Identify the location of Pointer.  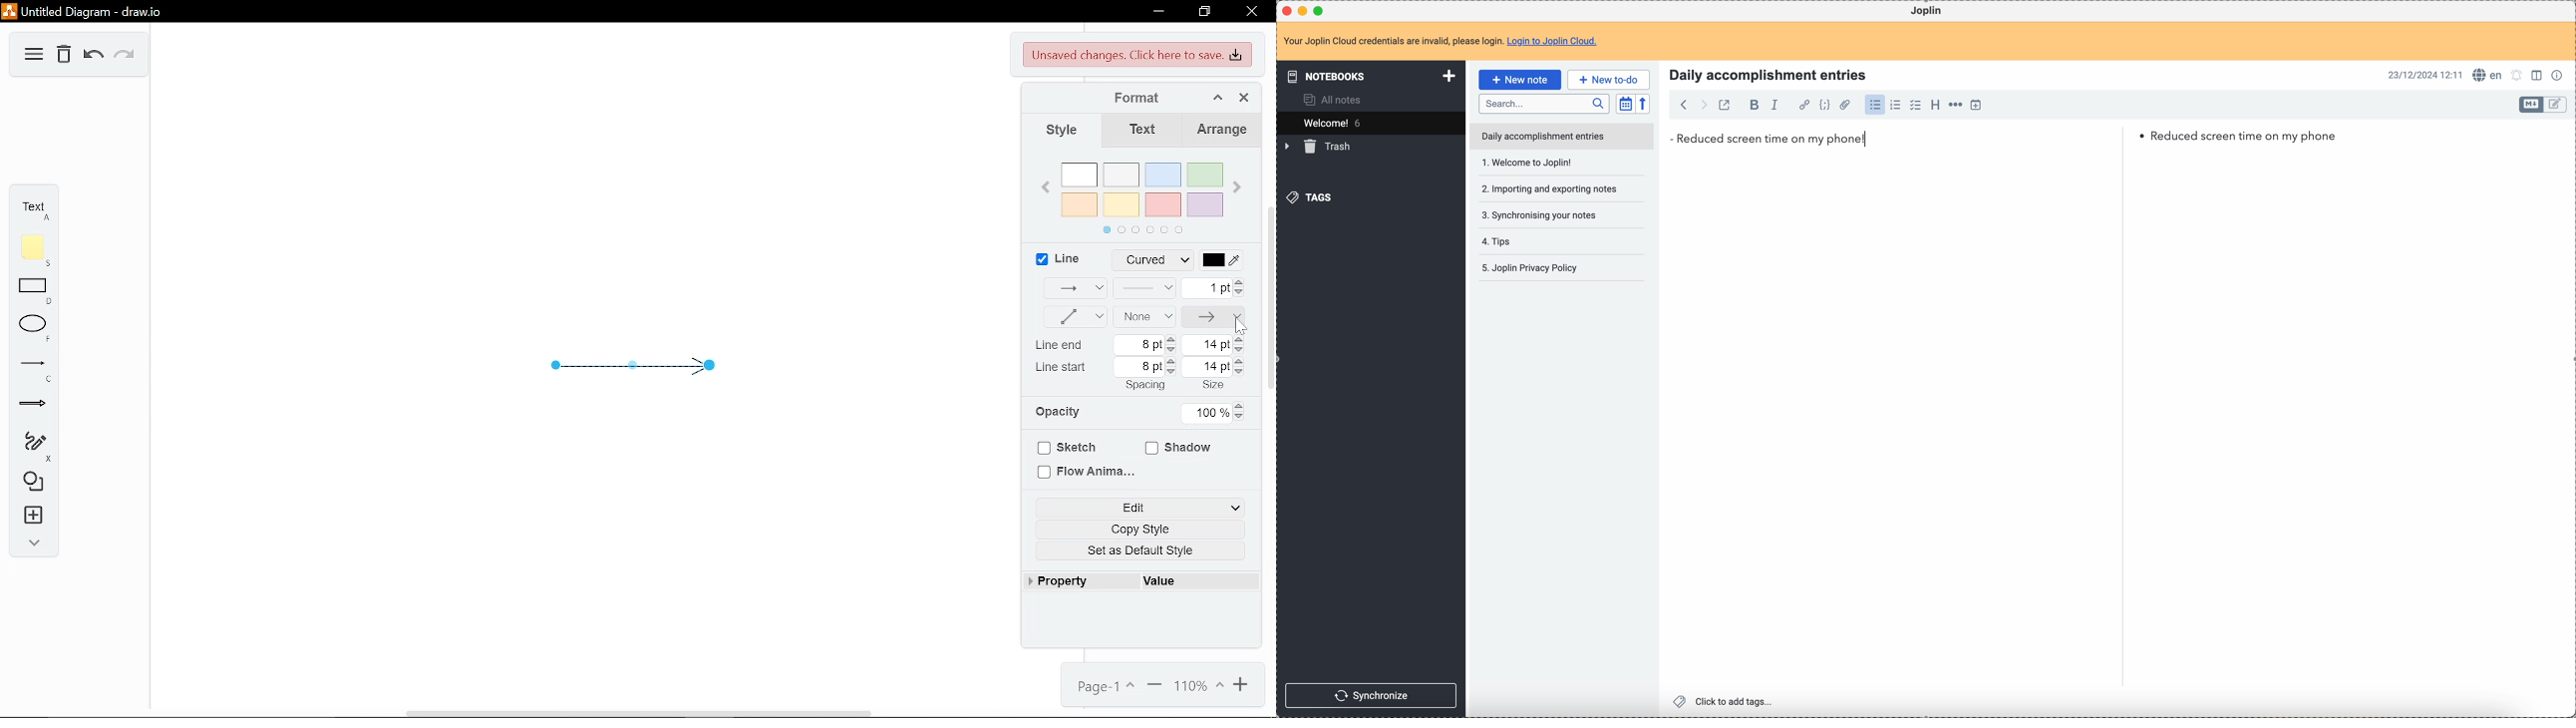
(1245, 326).